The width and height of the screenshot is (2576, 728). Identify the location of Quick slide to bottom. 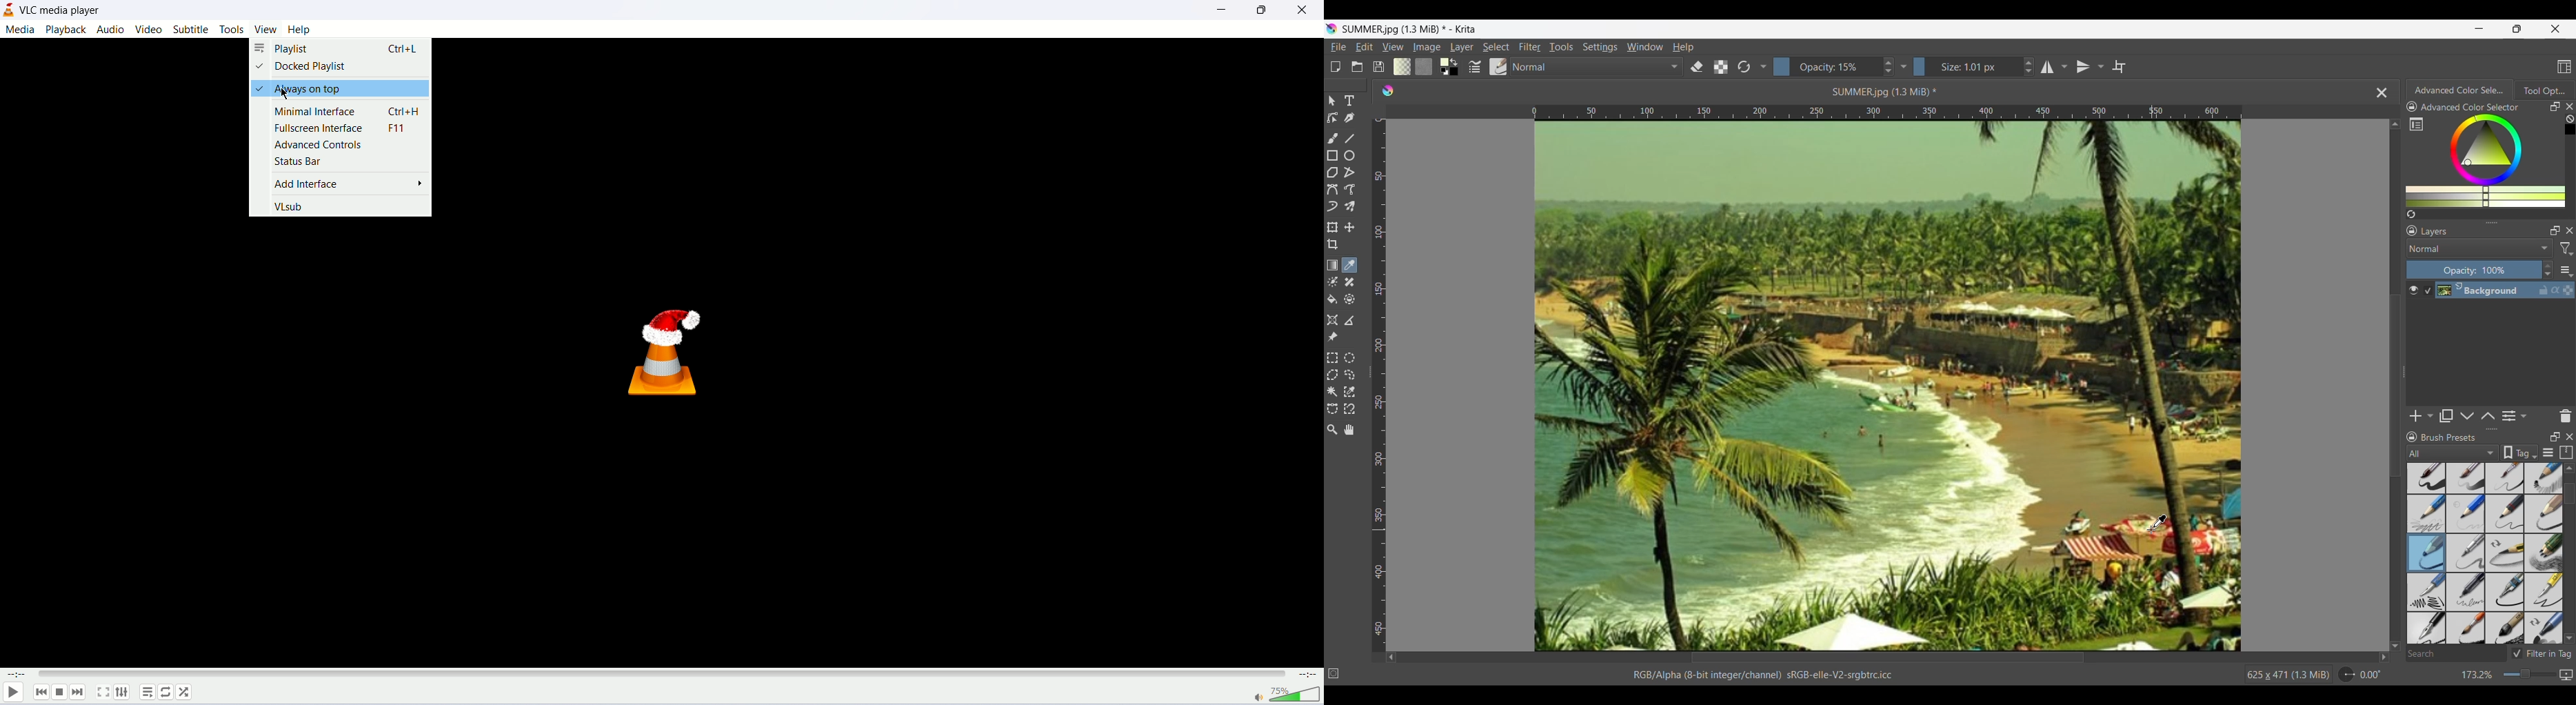
(2396, 646).